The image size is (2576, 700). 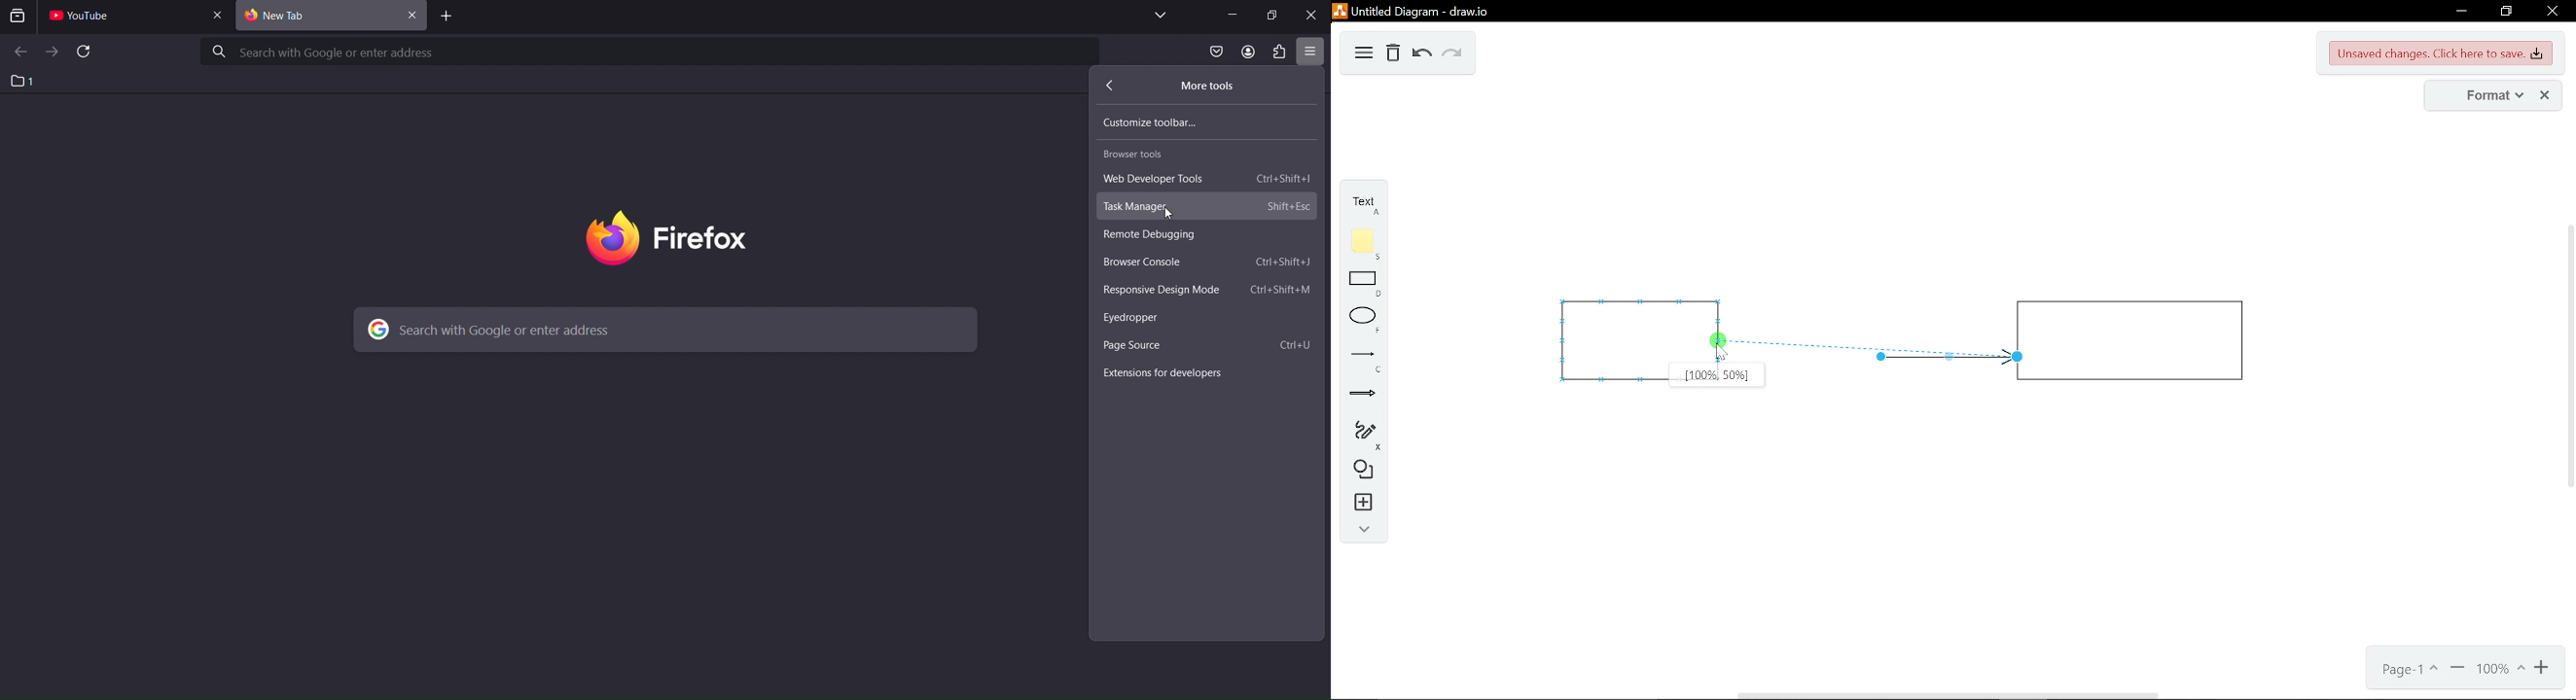 What do you see at coordinates (1164, 120) in the screenshot?
I see `customize` at bounding box center [1164, 120].